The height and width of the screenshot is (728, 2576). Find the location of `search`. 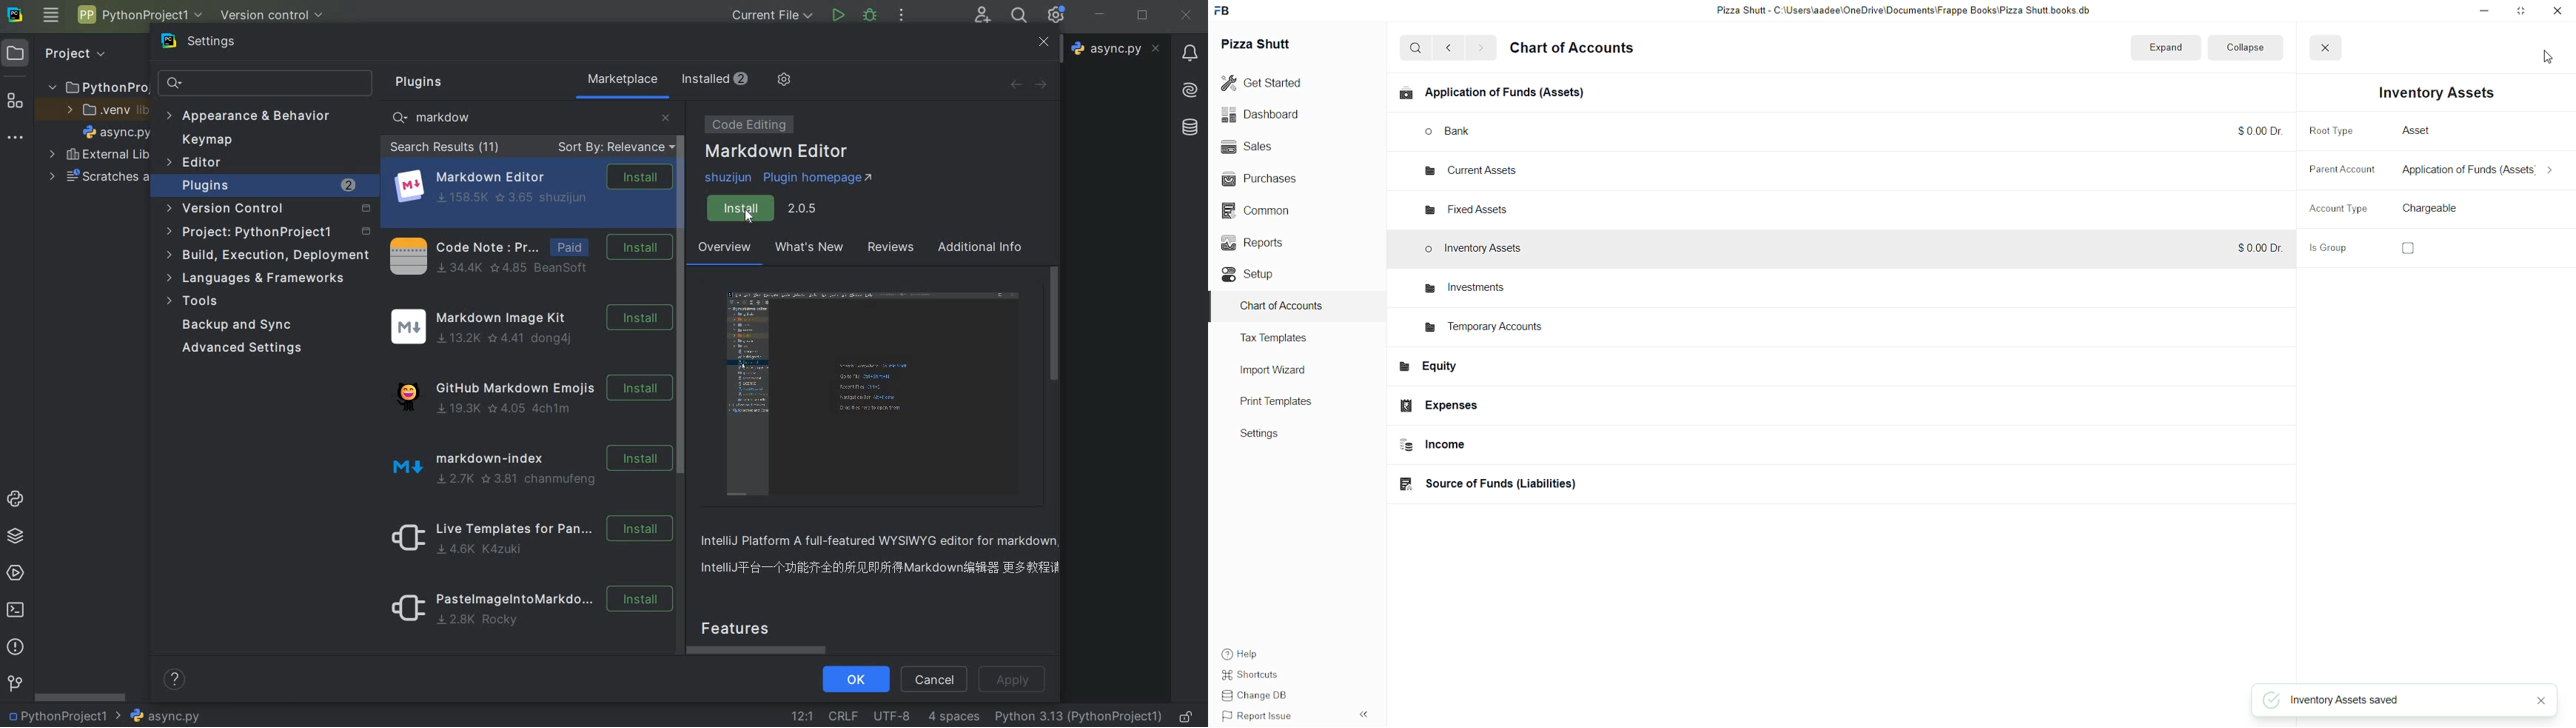

search is located at coordinates (1416, 49).